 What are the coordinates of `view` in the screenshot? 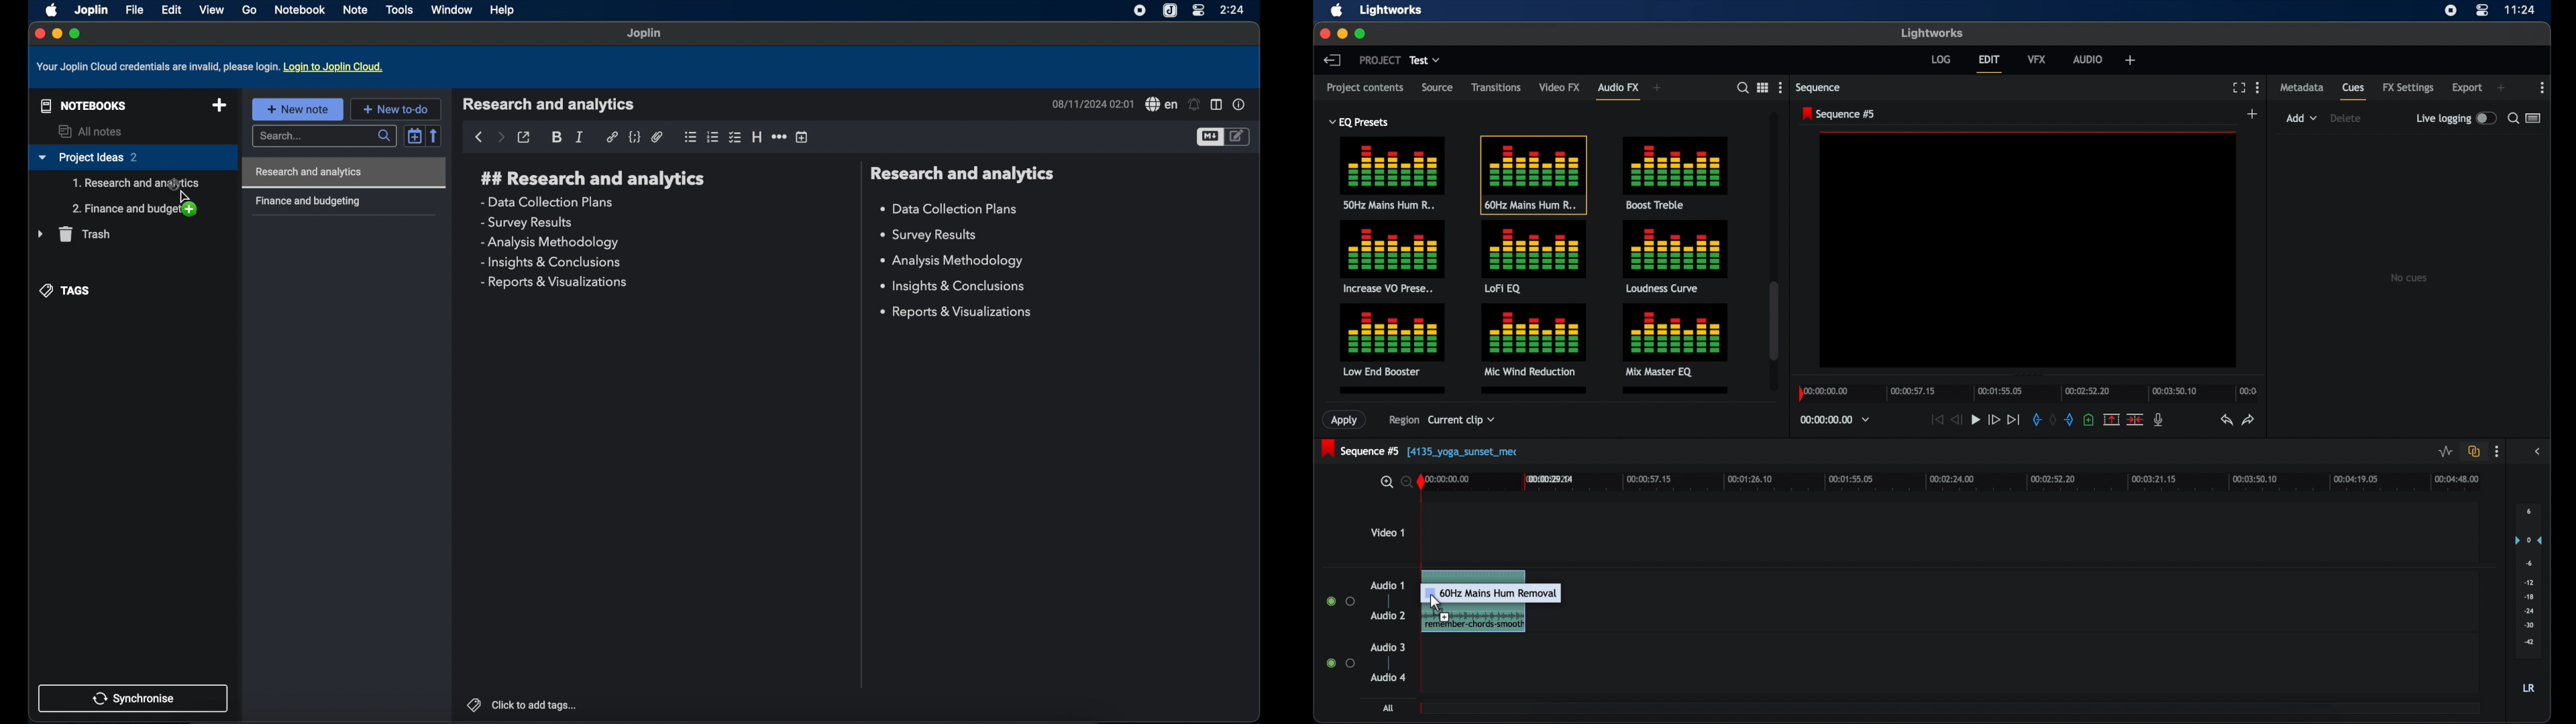 It's located at (211, 9).